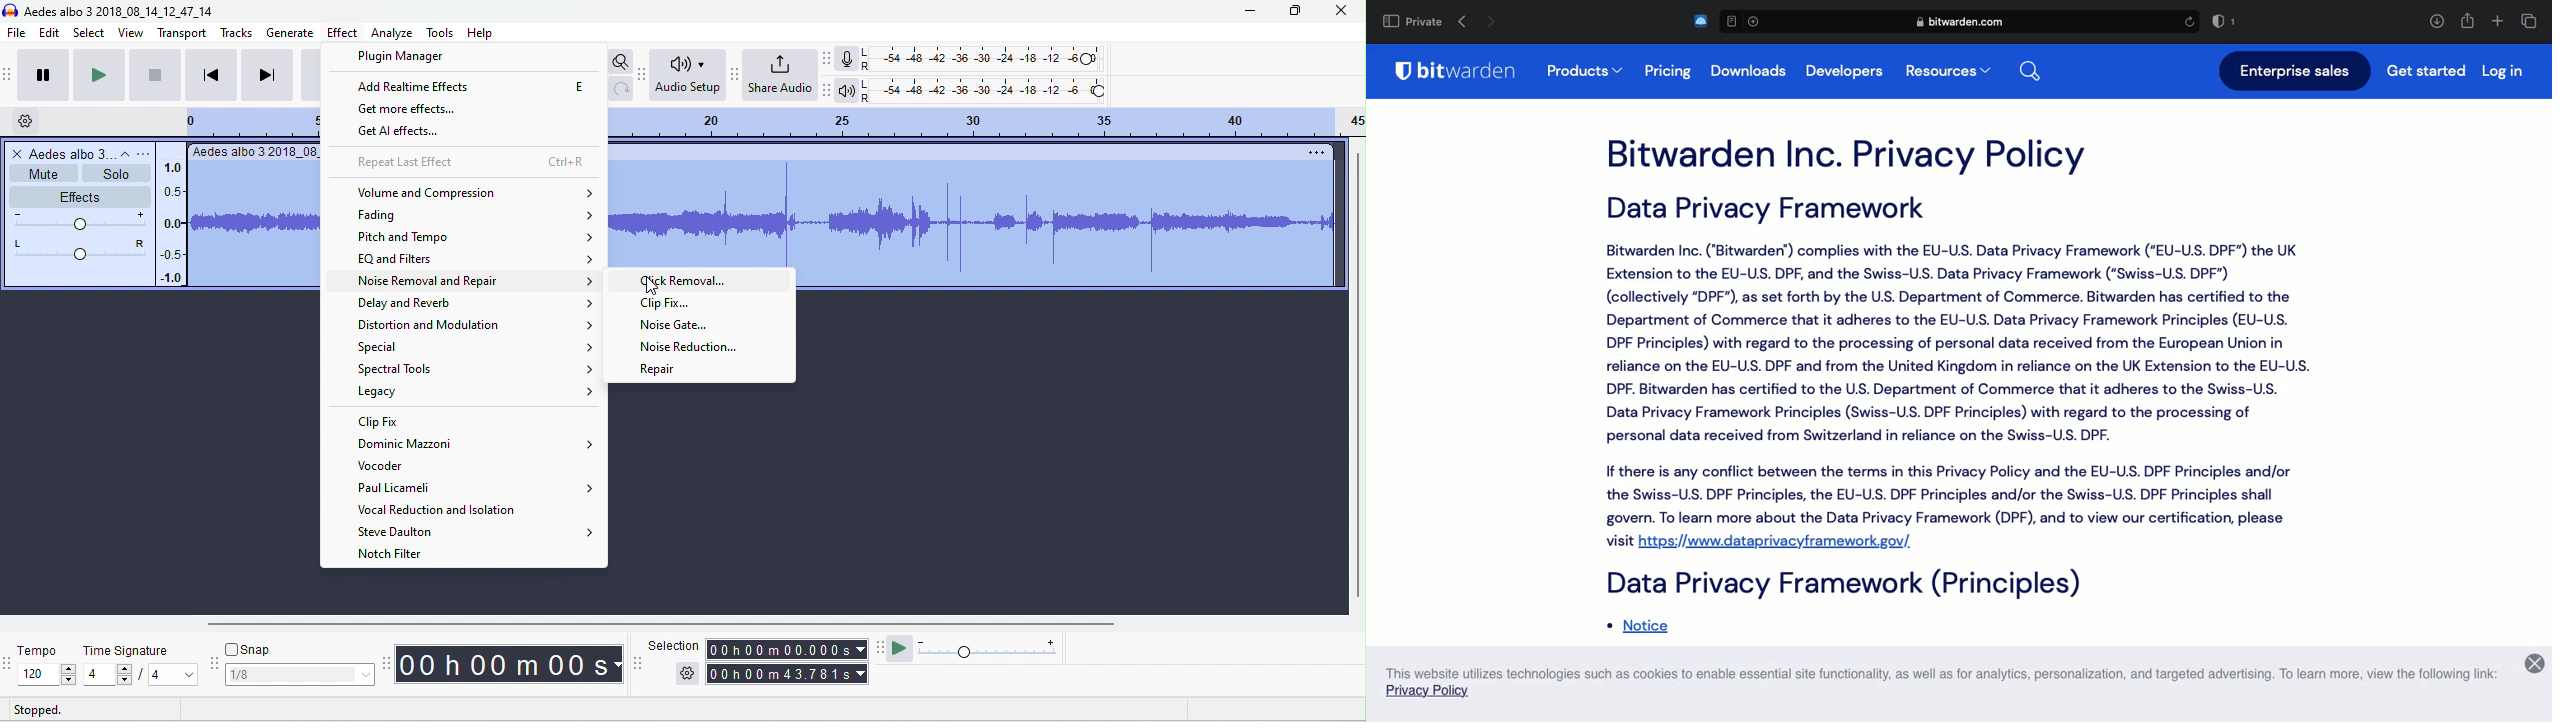 This screenshot has width=2576, height=728. I want to click on audacity snapping toolbar, so click(215, 663).